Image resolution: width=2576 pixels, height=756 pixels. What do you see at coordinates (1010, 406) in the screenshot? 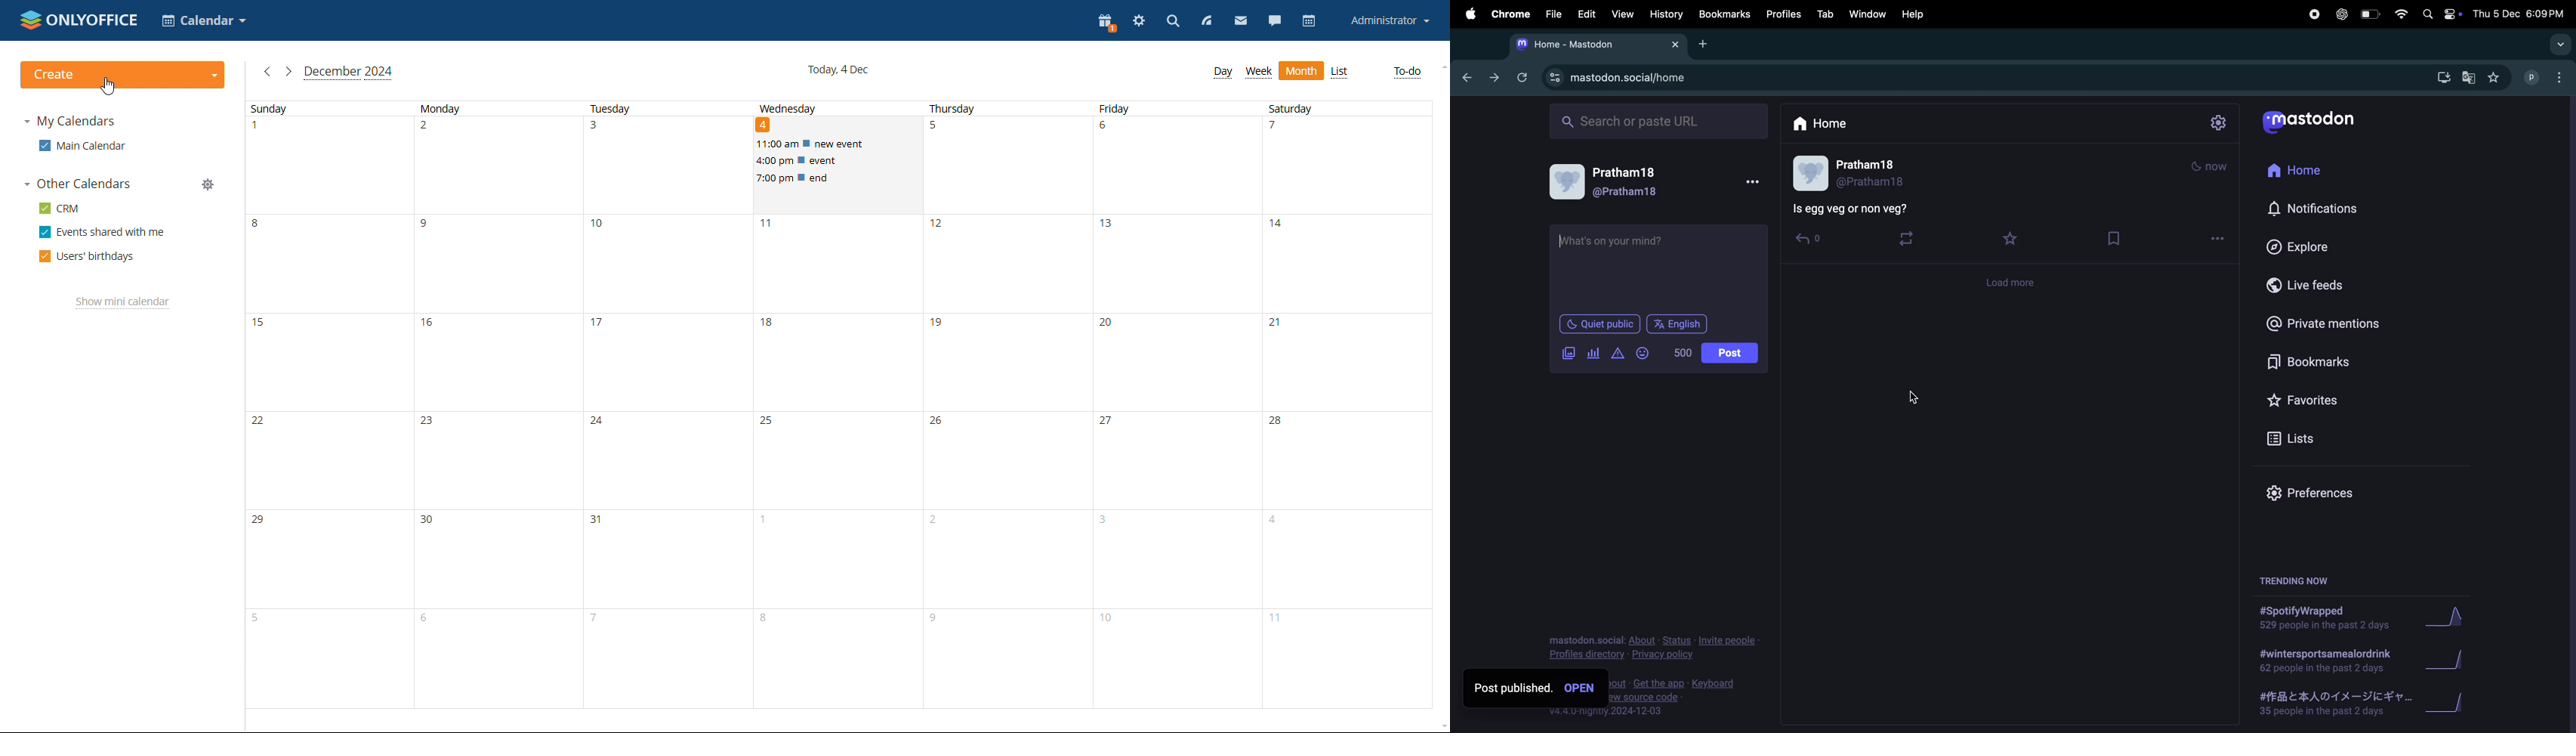
I see `thursday` at bounding box center [1010, 406].